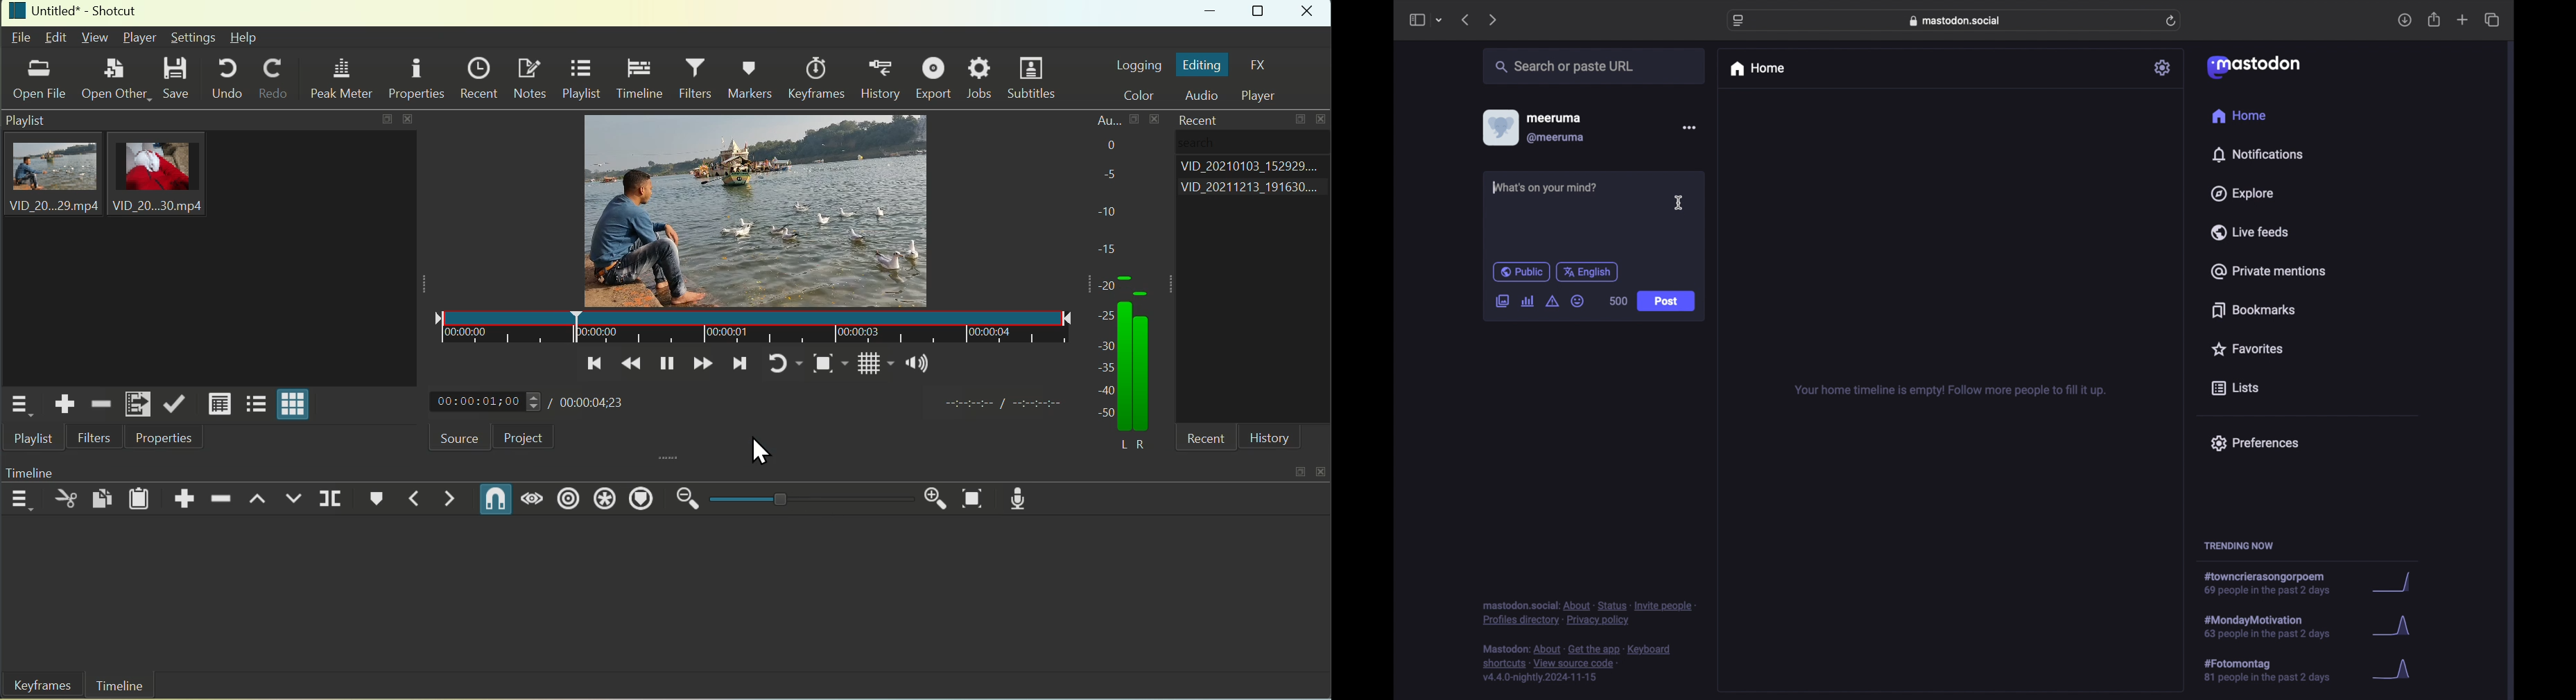  What do you see at coordinates (451, 499) in the screenshot?
I see `Next Markeer` at bounding box center [451, 499].